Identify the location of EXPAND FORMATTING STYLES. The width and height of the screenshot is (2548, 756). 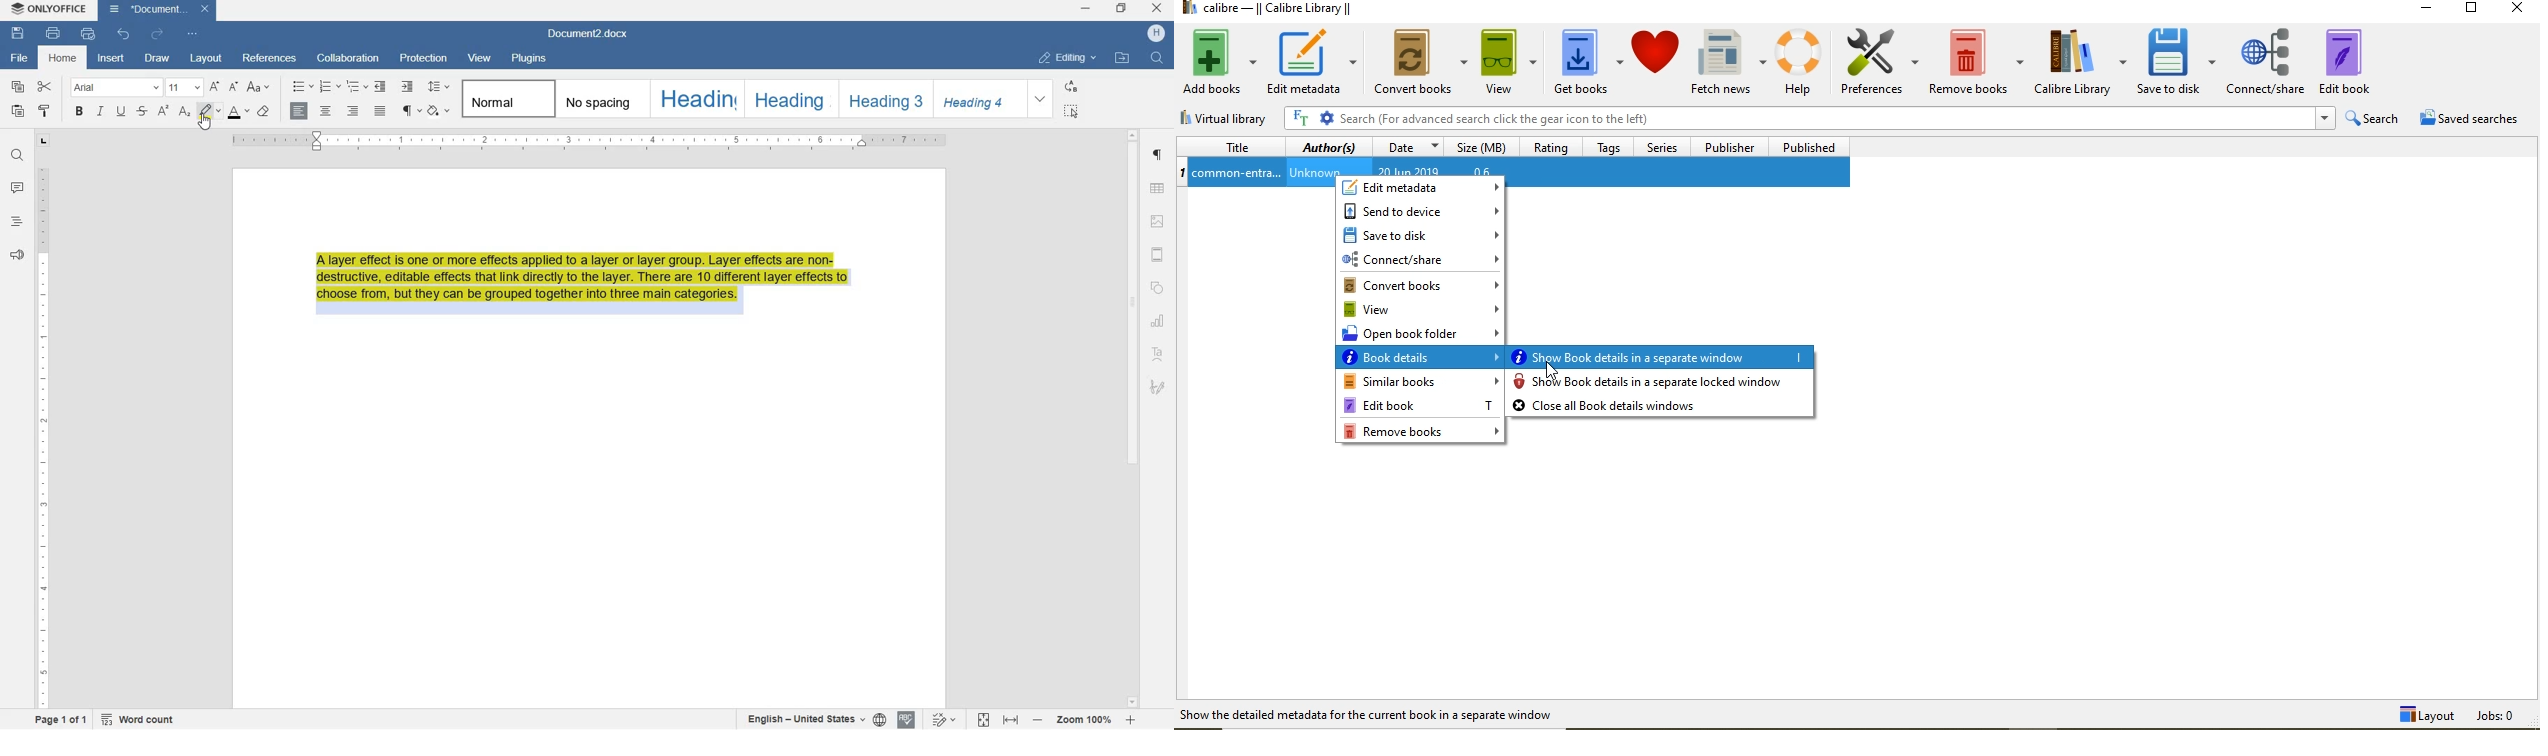
(1040, 97).